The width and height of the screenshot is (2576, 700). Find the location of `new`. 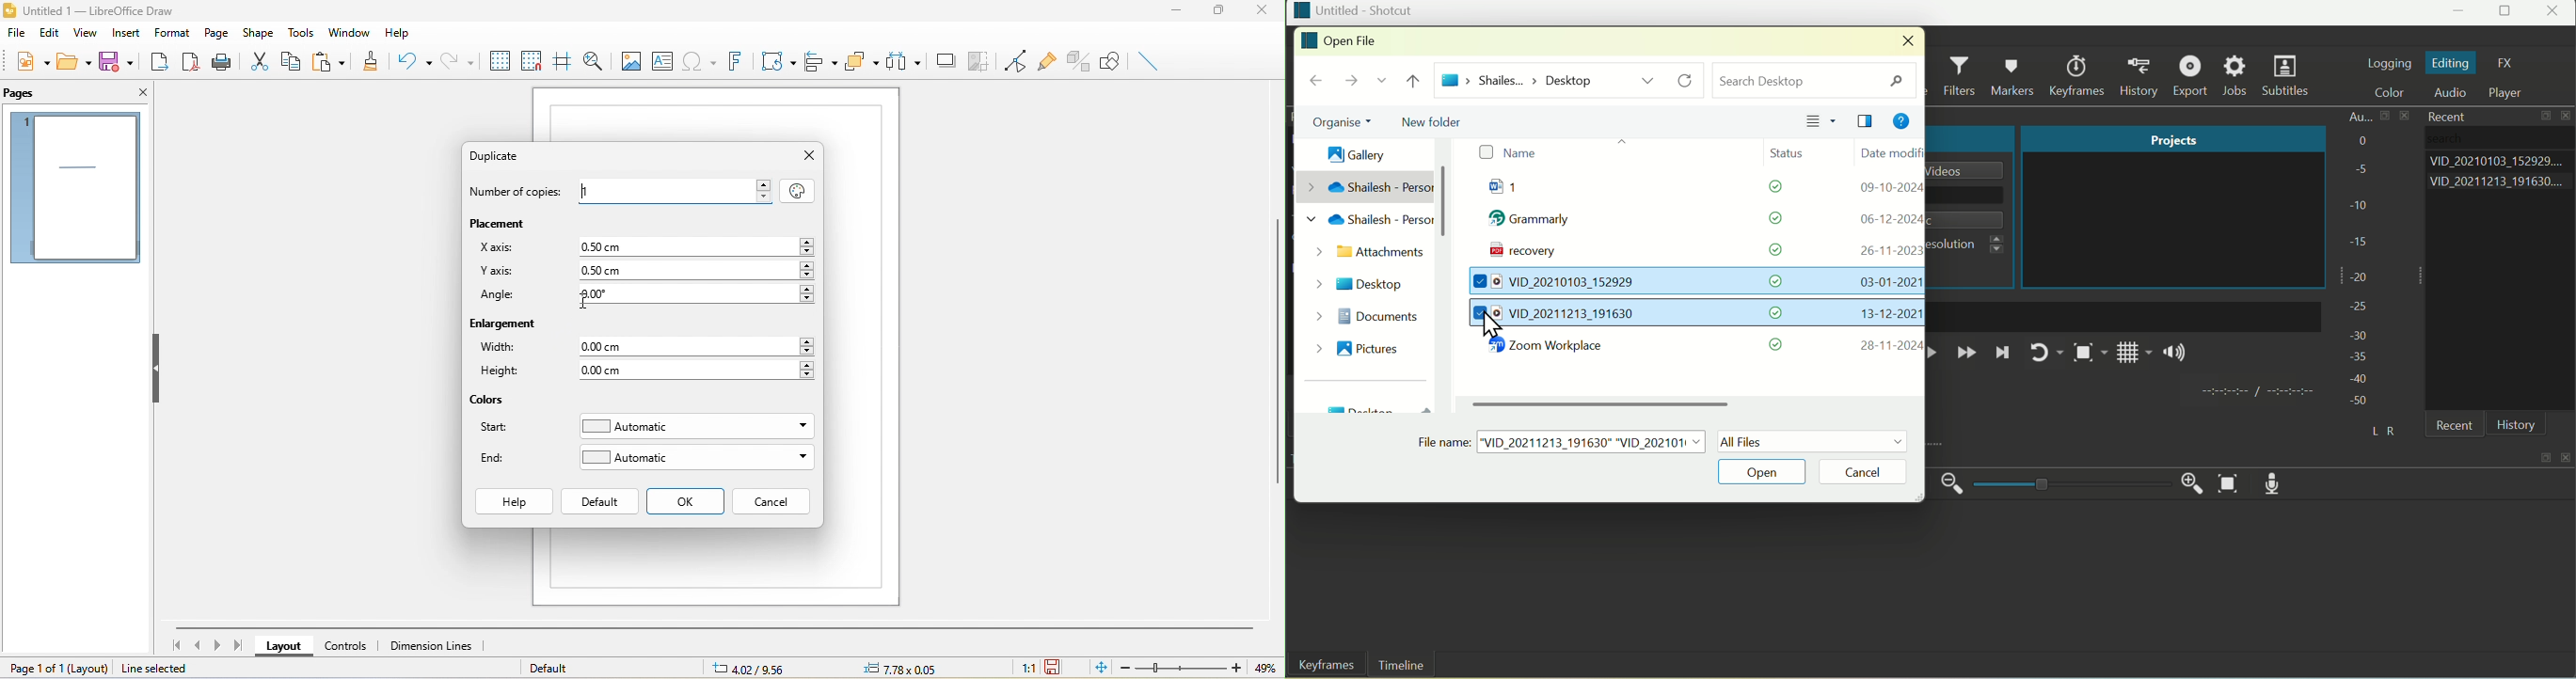

new is located at coordinates (31, 61).